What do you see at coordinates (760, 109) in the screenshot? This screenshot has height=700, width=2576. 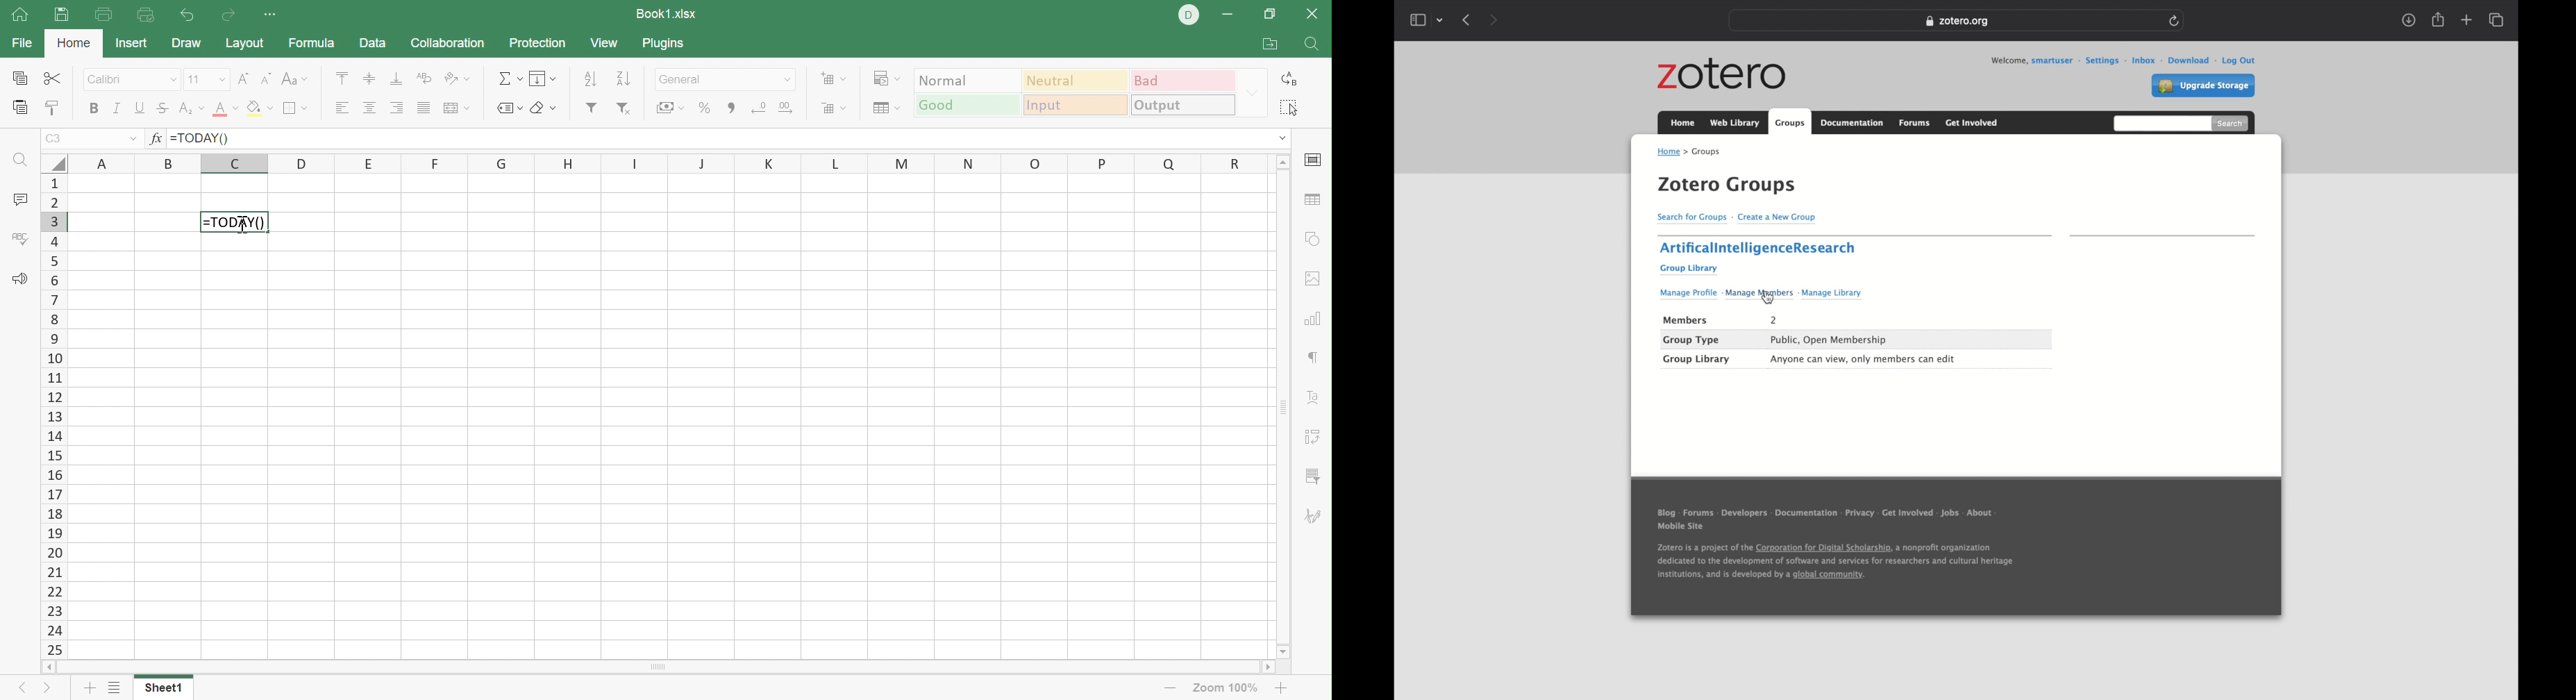 I see `Decrease decimal` at bounding box center [760, 109].